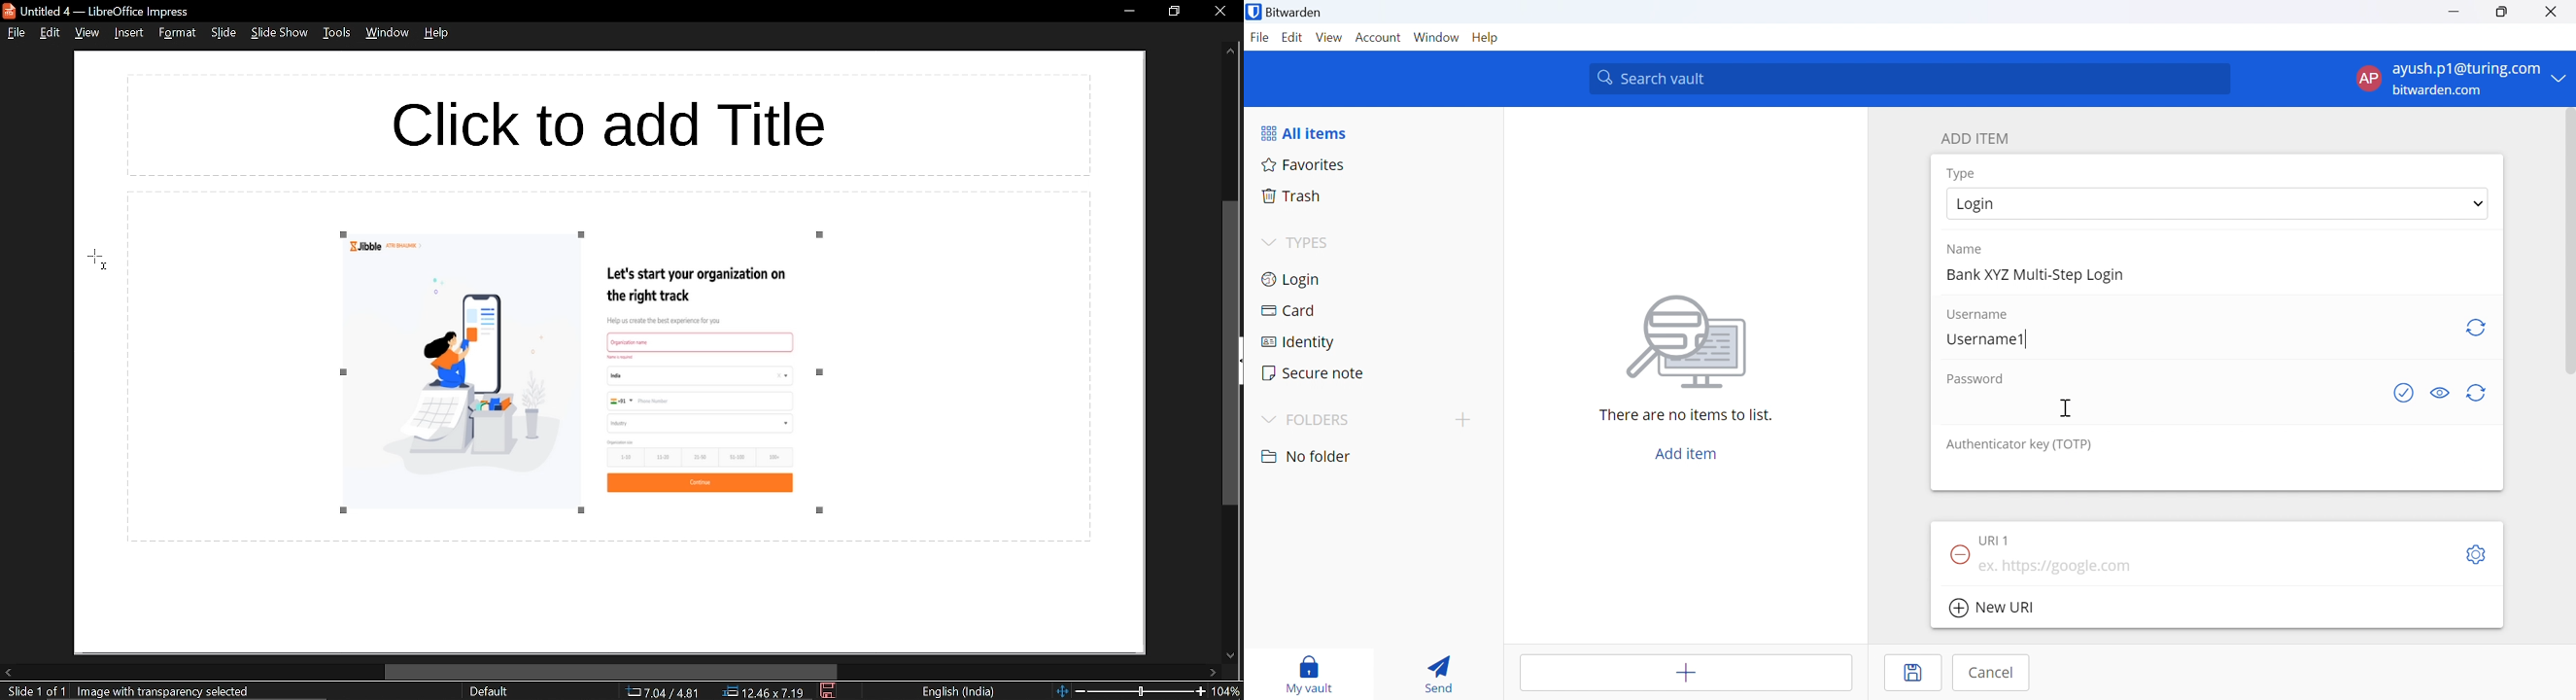 Image resolution: width=2576 pixels, height=700 pixels. Describe the element at coordinates (2367, 78) in the screenshot. I see `AP` at that location.